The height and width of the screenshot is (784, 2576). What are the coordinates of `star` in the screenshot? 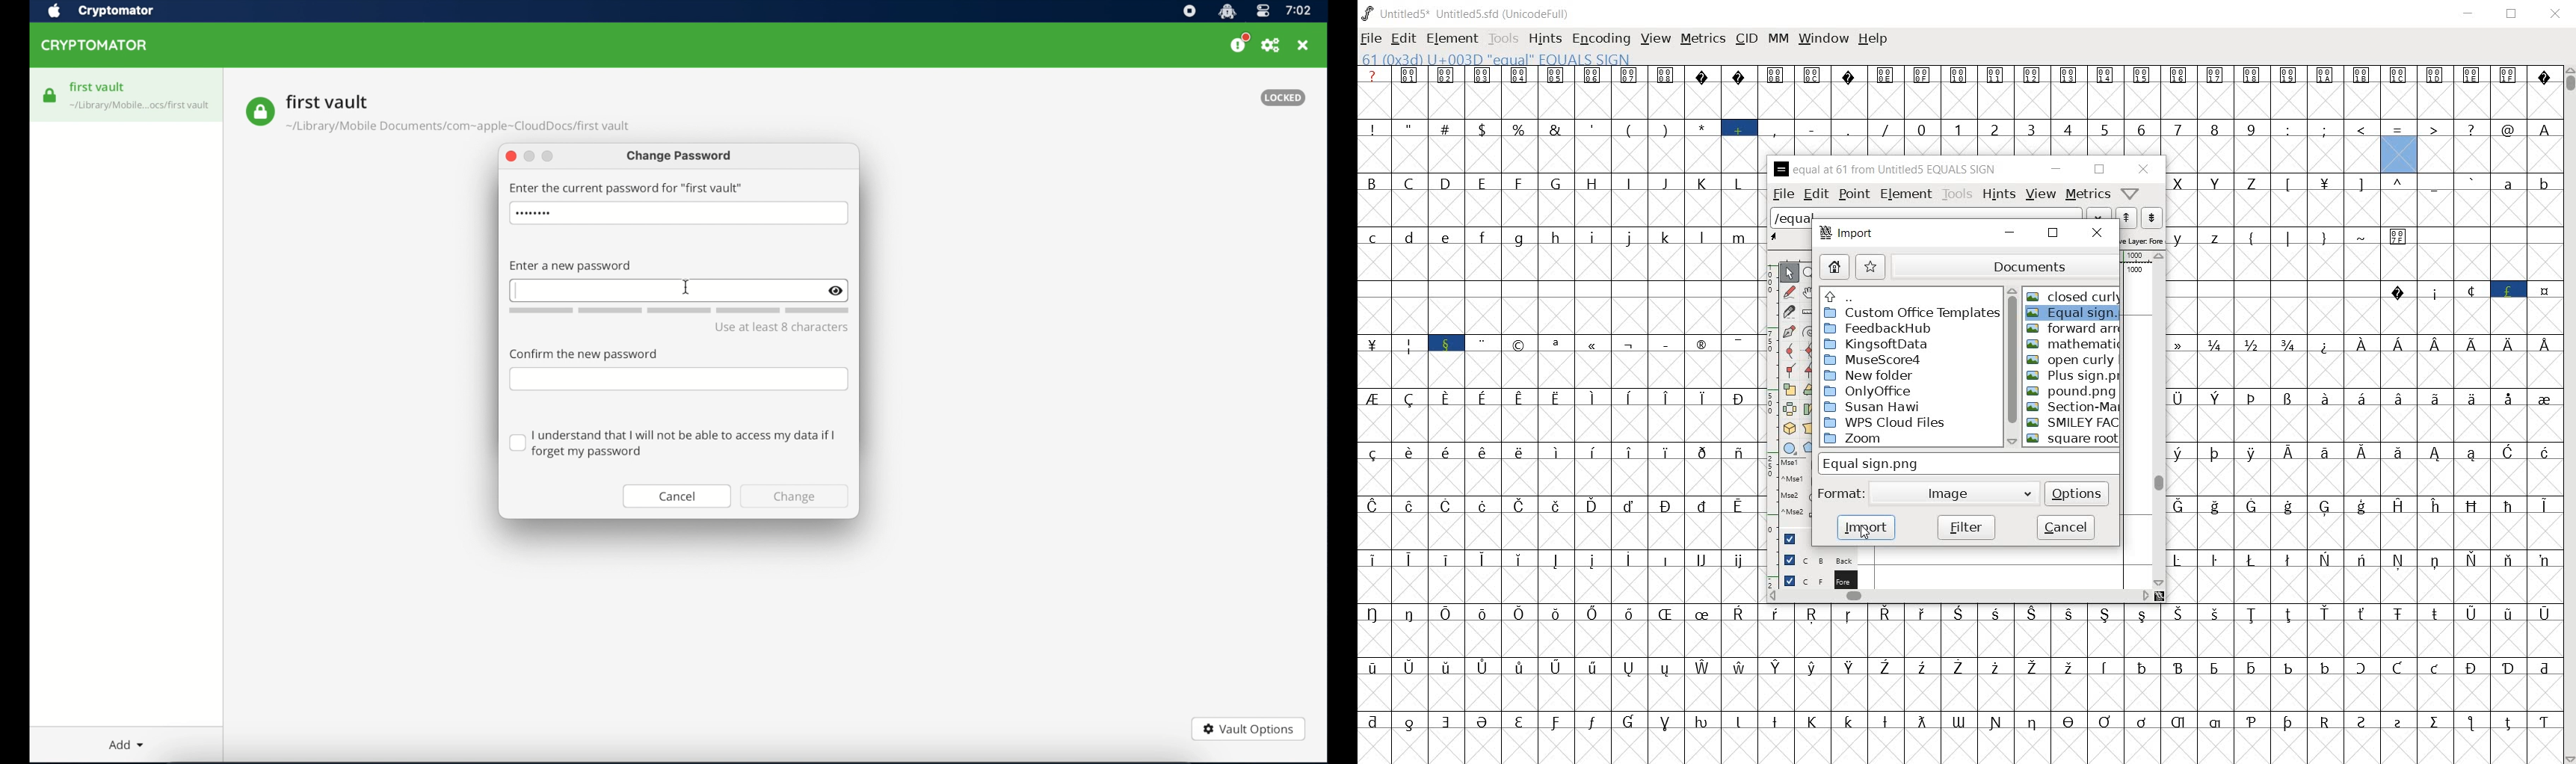 It's located at (1870, 266).